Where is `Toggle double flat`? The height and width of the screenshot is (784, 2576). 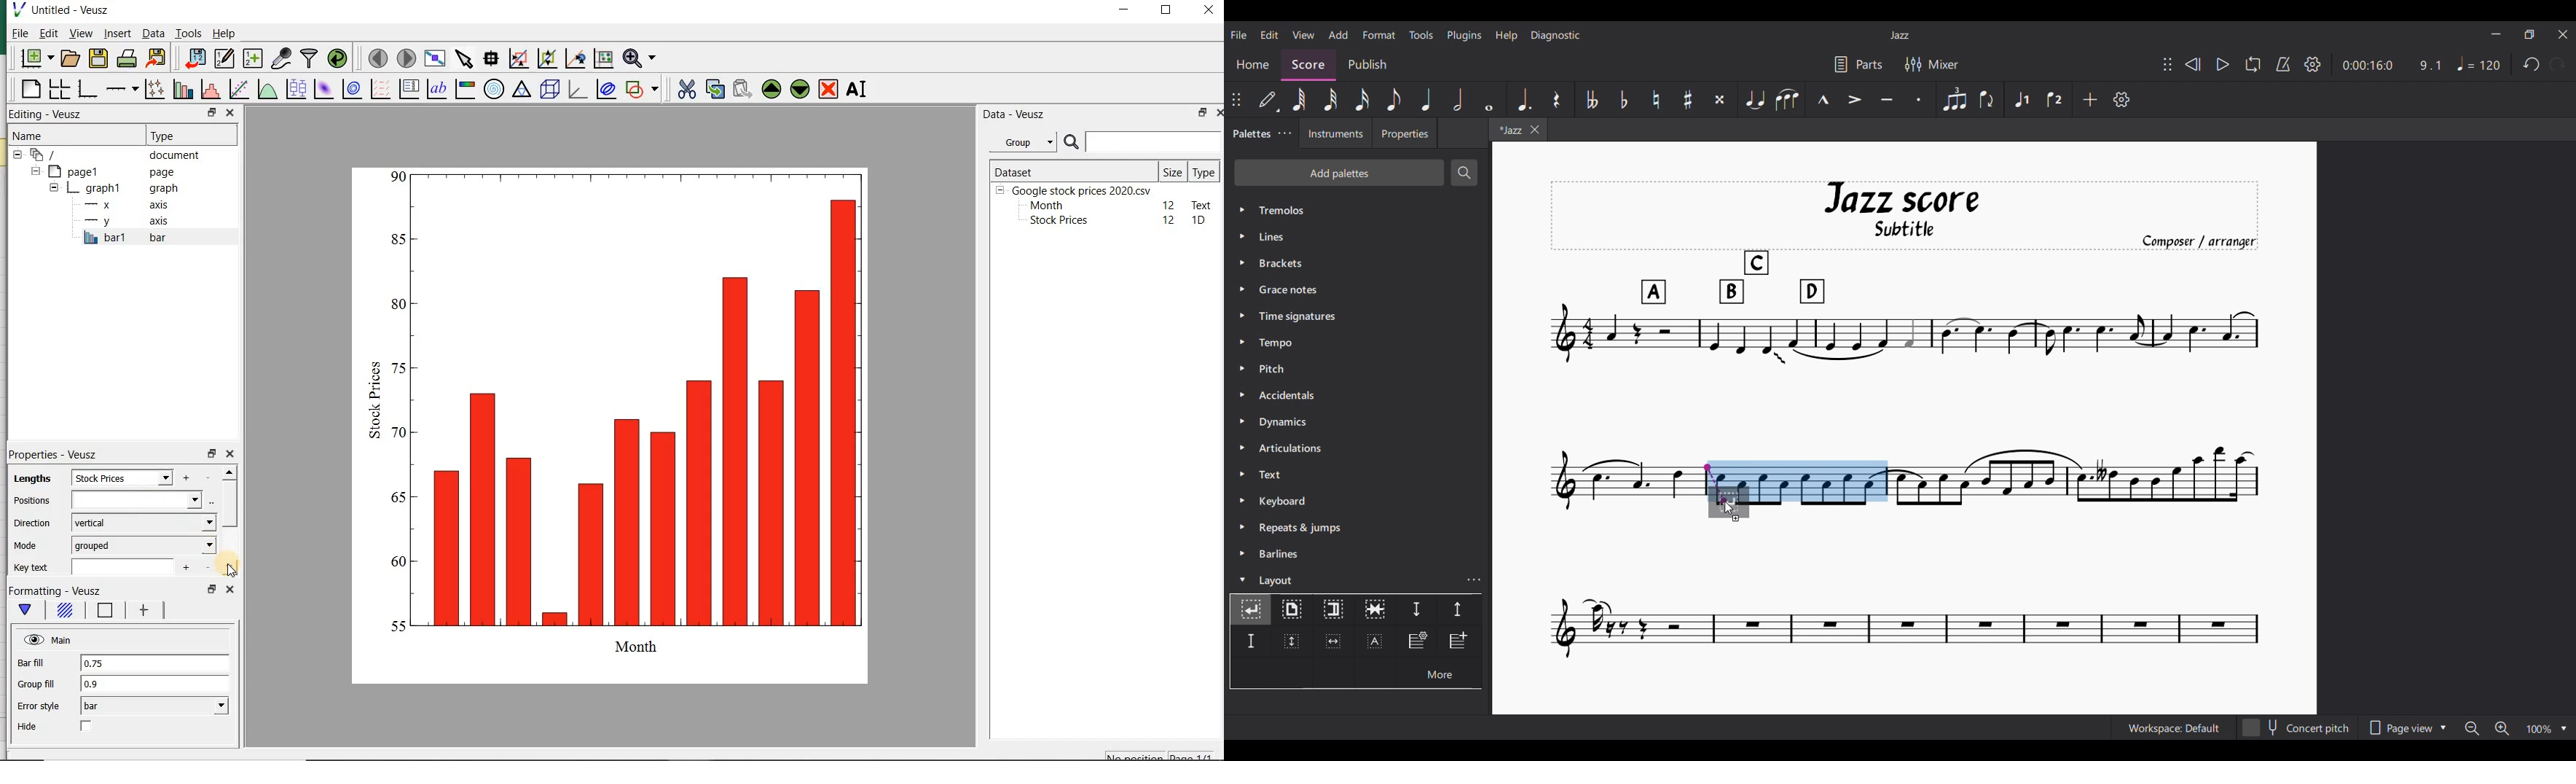
Toggle double flat is located at coordinates (1591, 99).